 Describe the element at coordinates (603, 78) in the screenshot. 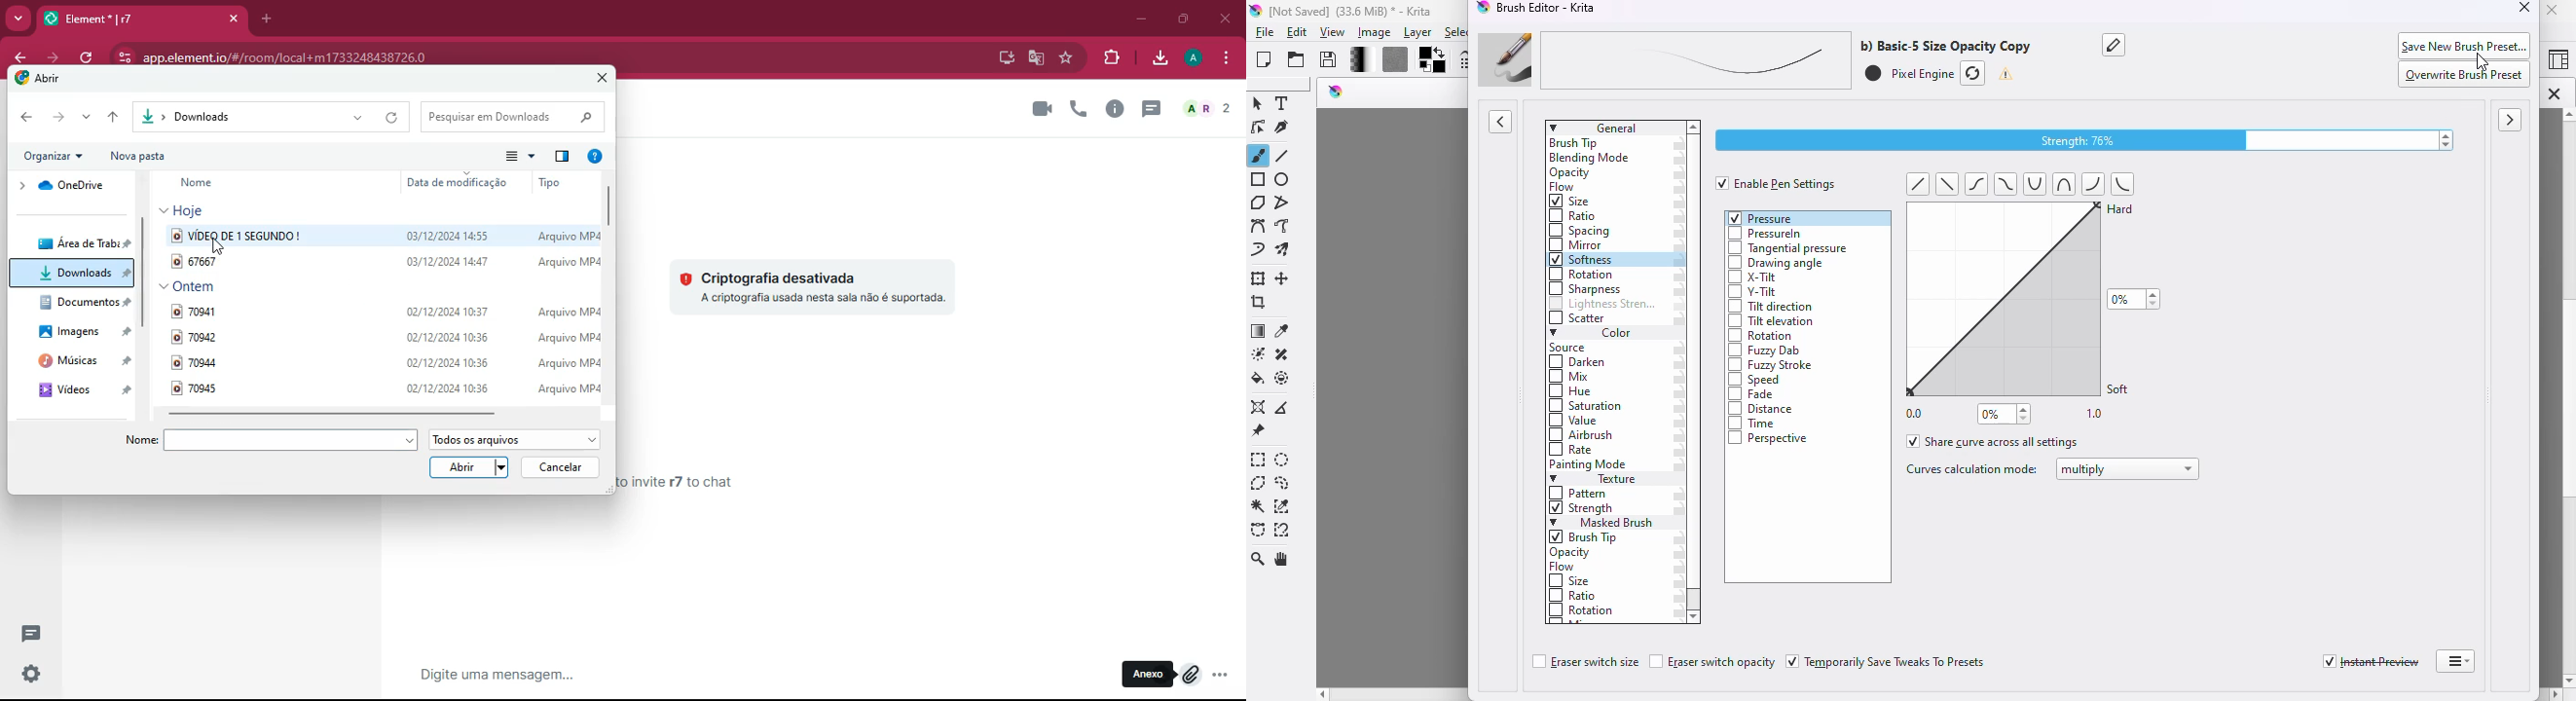

I see `close` at that location.